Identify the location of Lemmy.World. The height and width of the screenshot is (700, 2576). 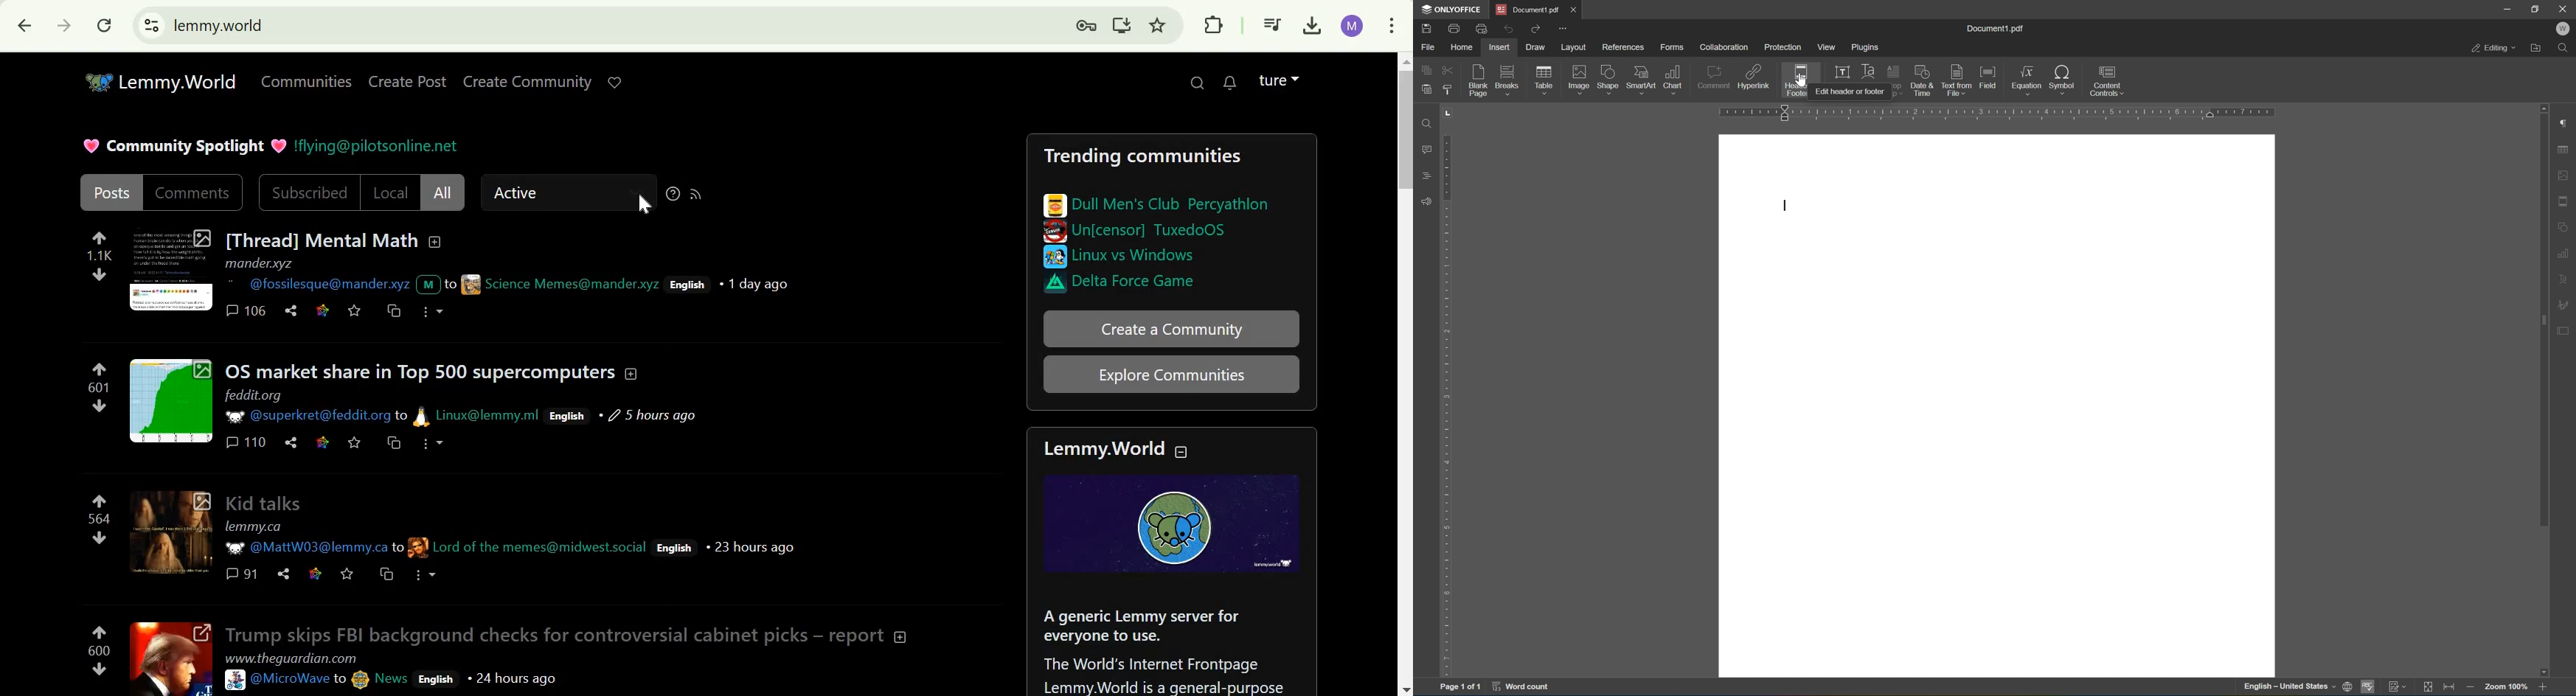
(159, 80).